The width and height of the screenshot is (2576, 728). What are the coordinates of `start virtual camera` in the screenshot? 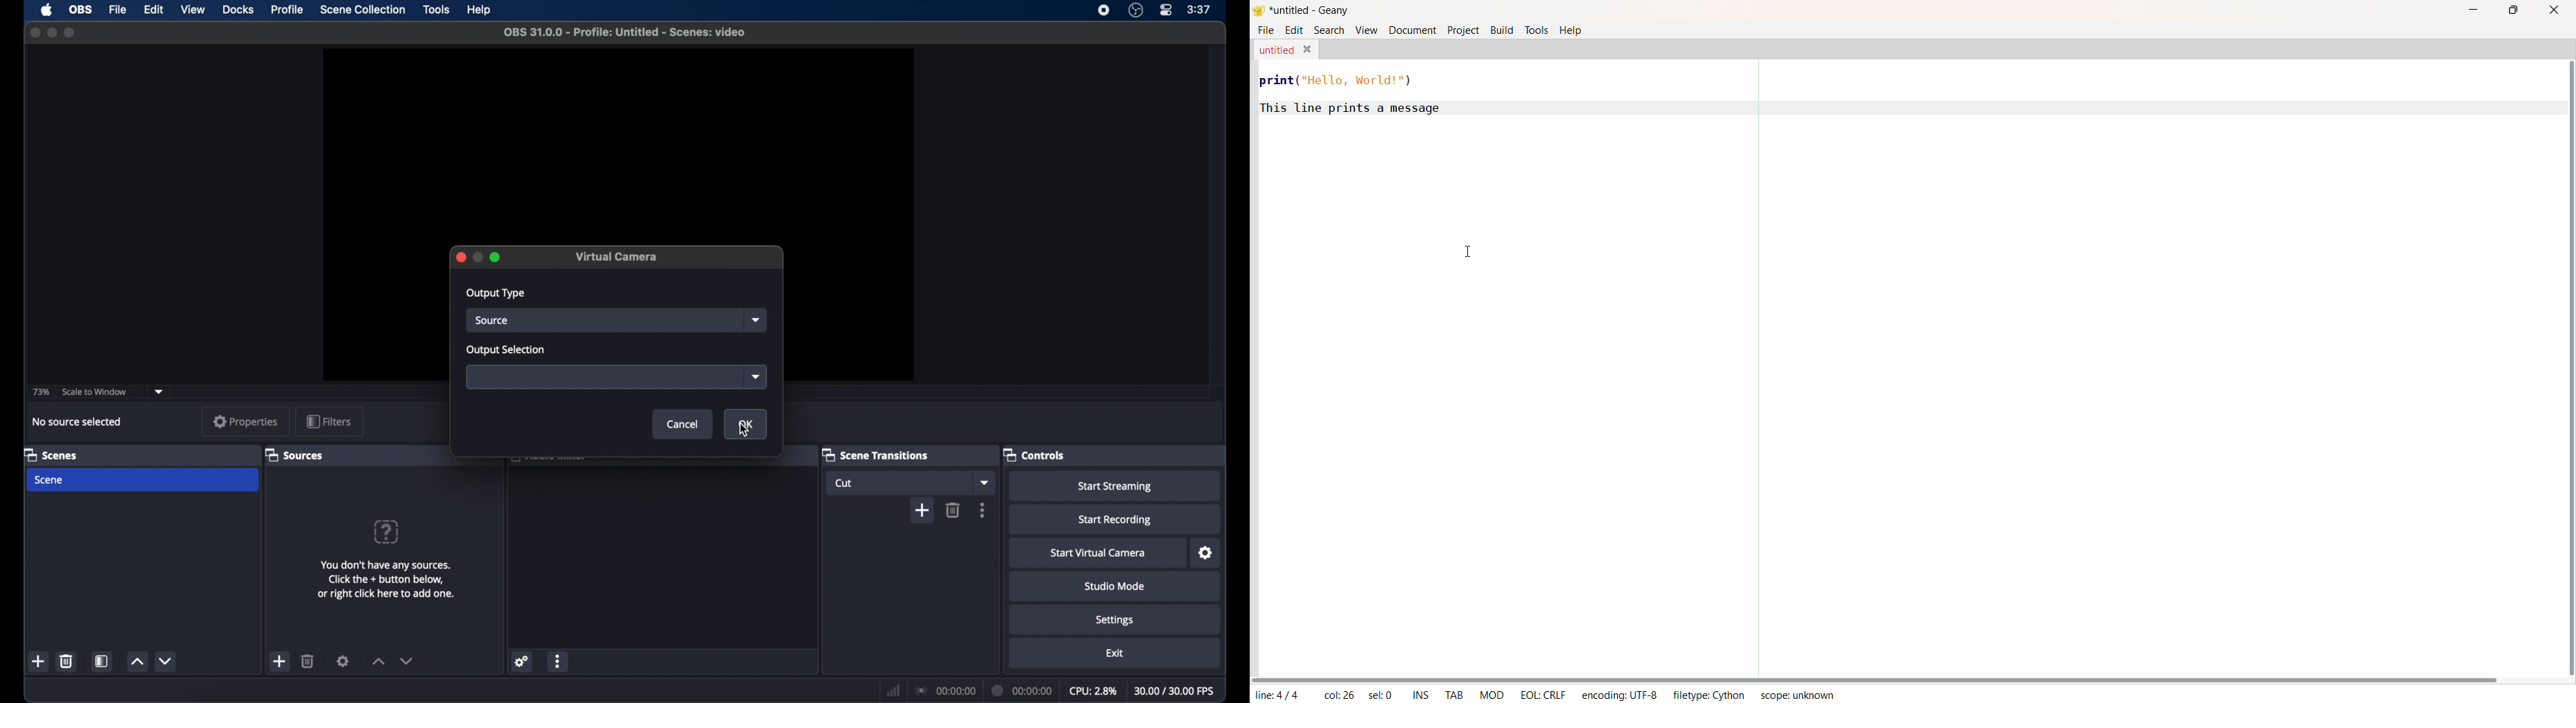 It's located at (1098, 553).